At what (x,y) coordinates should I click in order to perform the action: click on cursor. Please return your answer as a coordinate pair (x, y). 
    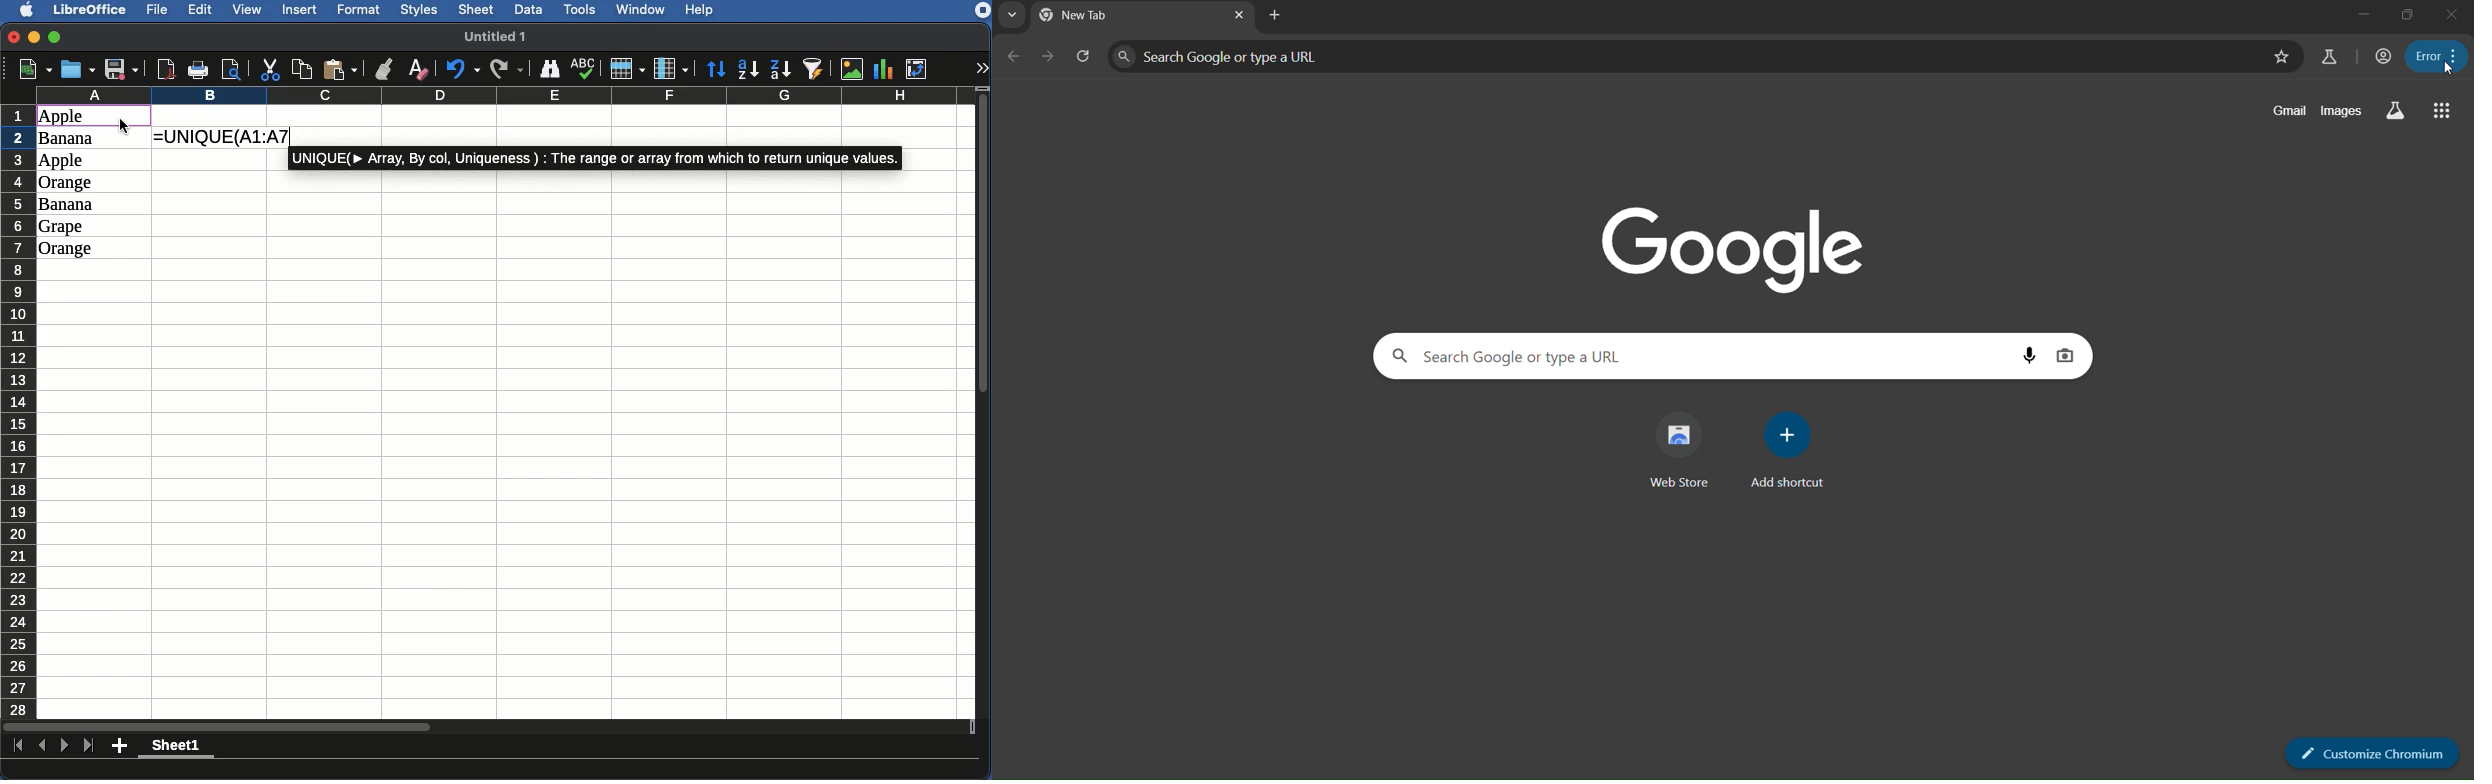
    Looking at the image, I should click on (2445, 71).